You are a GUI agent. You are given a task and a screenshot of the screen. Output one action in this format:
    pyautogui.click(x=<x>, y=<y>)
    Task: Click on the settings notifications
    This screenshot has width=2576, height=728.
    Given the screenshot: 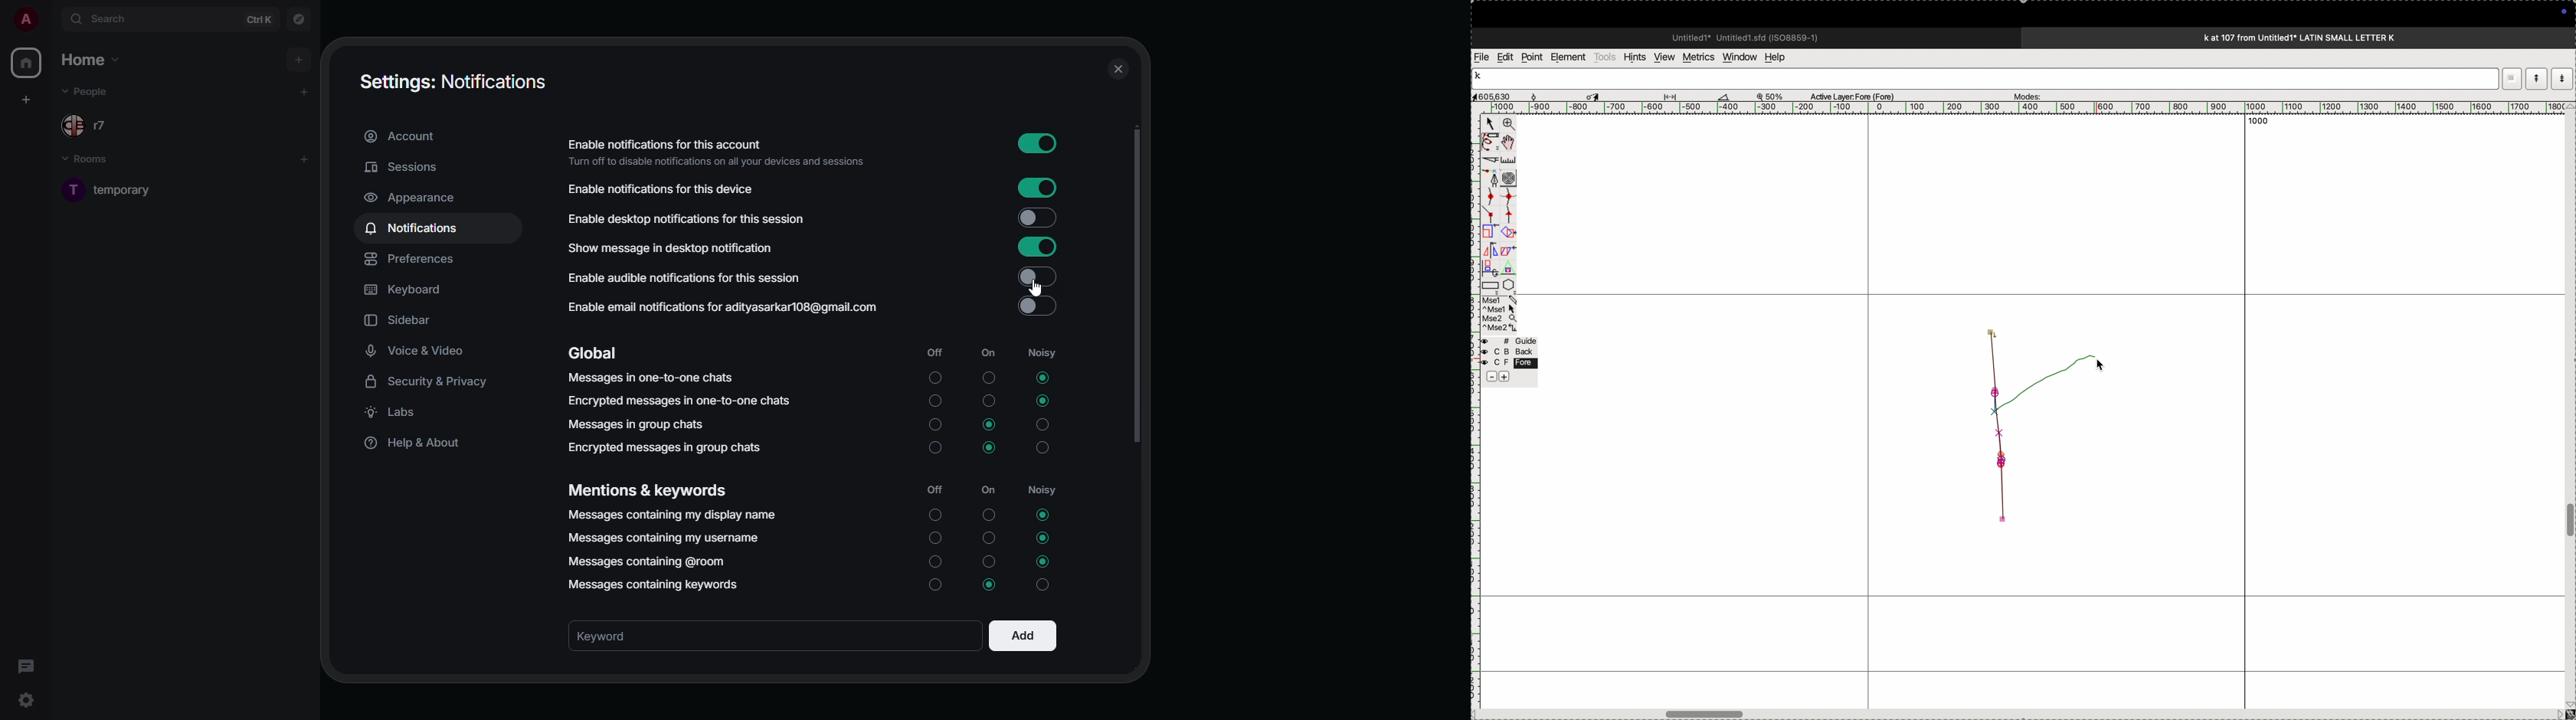 What is the action you would take?
    pyautogui.click(x=456, y=82)
    